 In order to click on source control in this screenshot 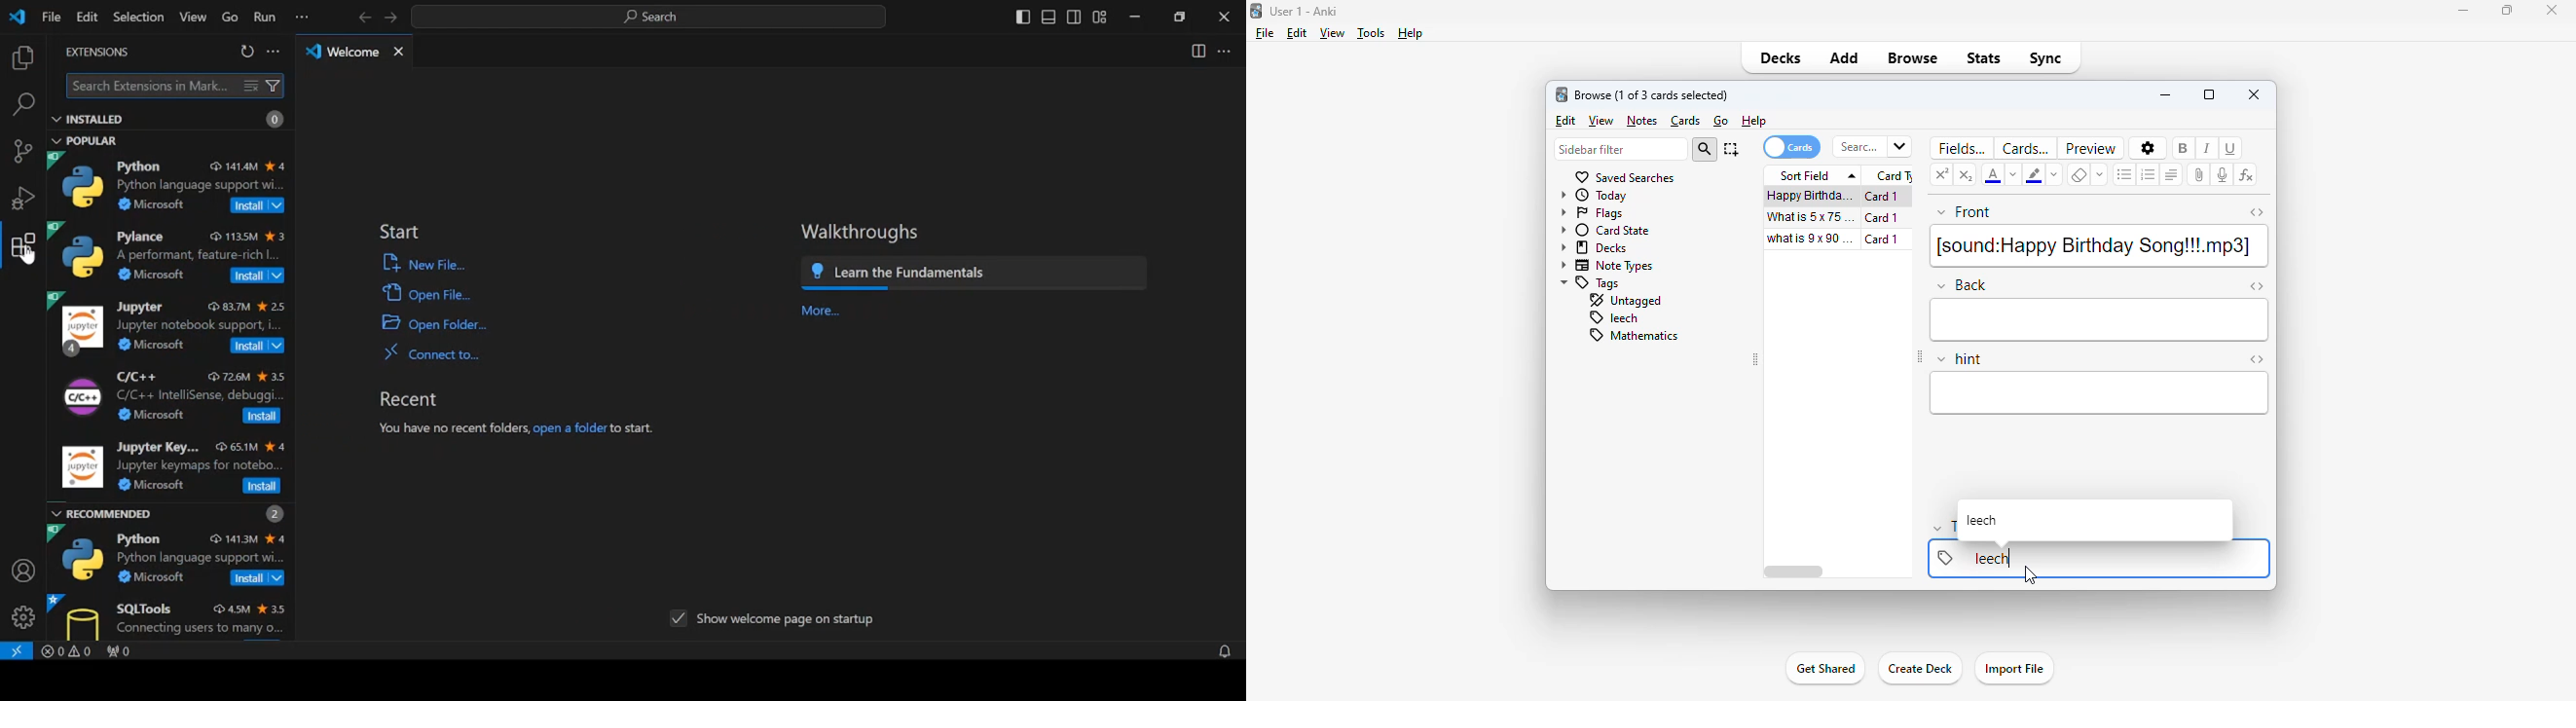, I will do `click(23, 151)`.